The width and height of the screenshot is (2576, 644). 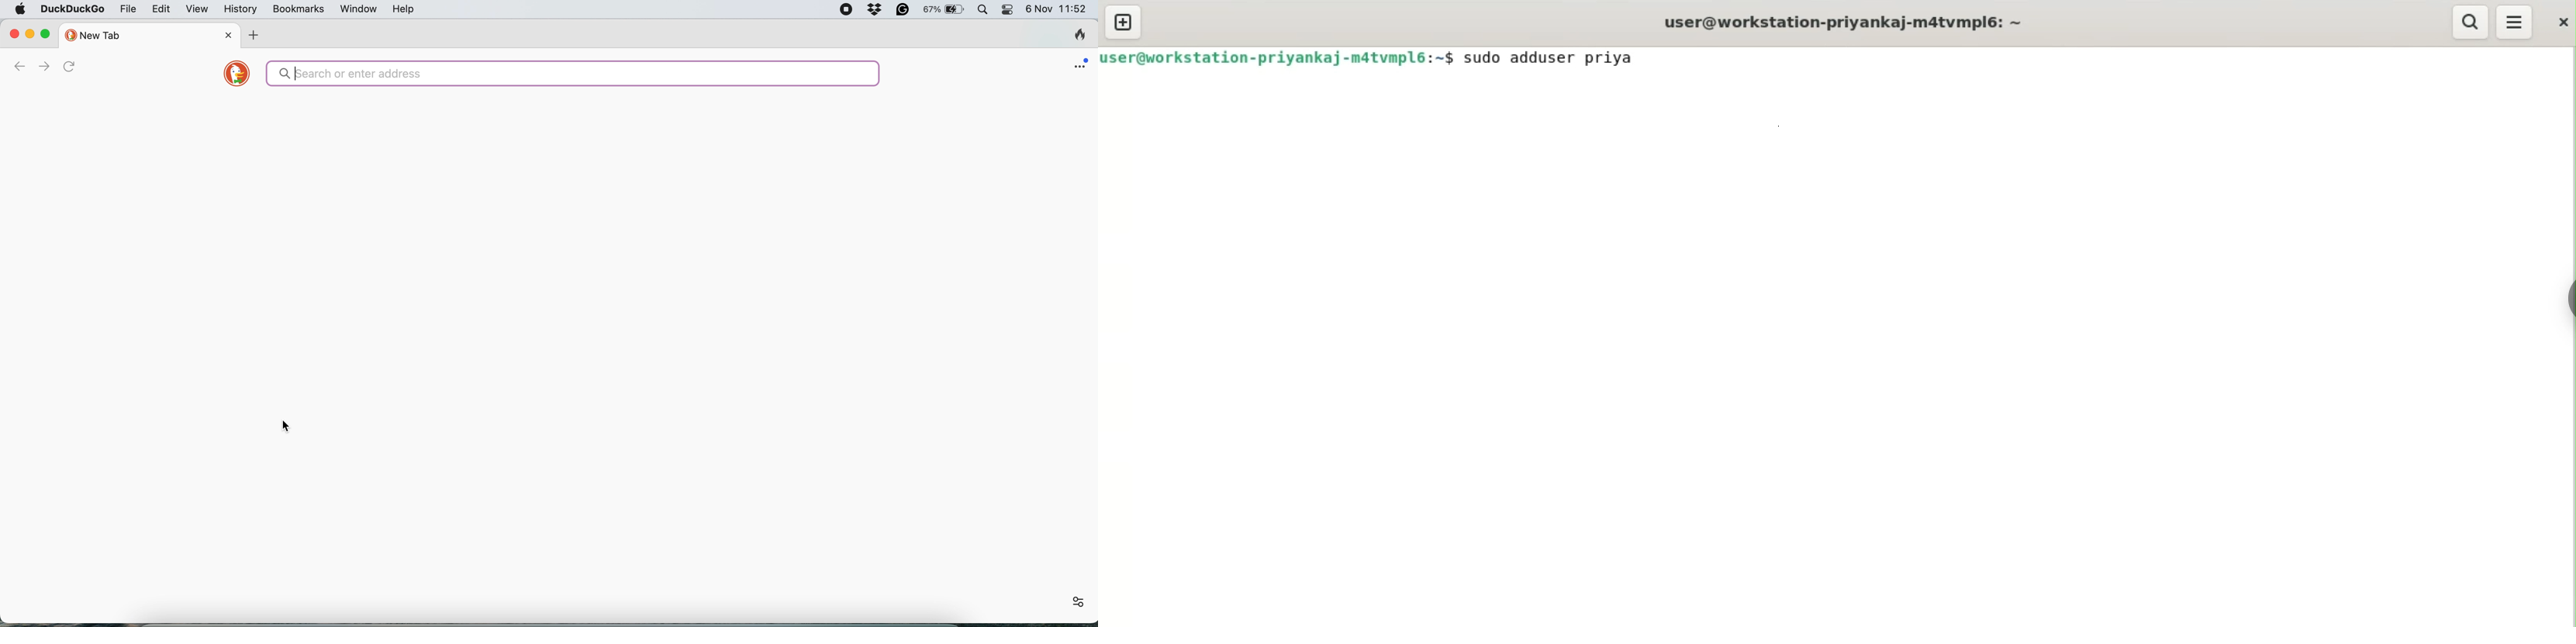 What do you see at coordinates (160, 9) in the screenshot?
I see `edit` at bounding box center [160, 9].